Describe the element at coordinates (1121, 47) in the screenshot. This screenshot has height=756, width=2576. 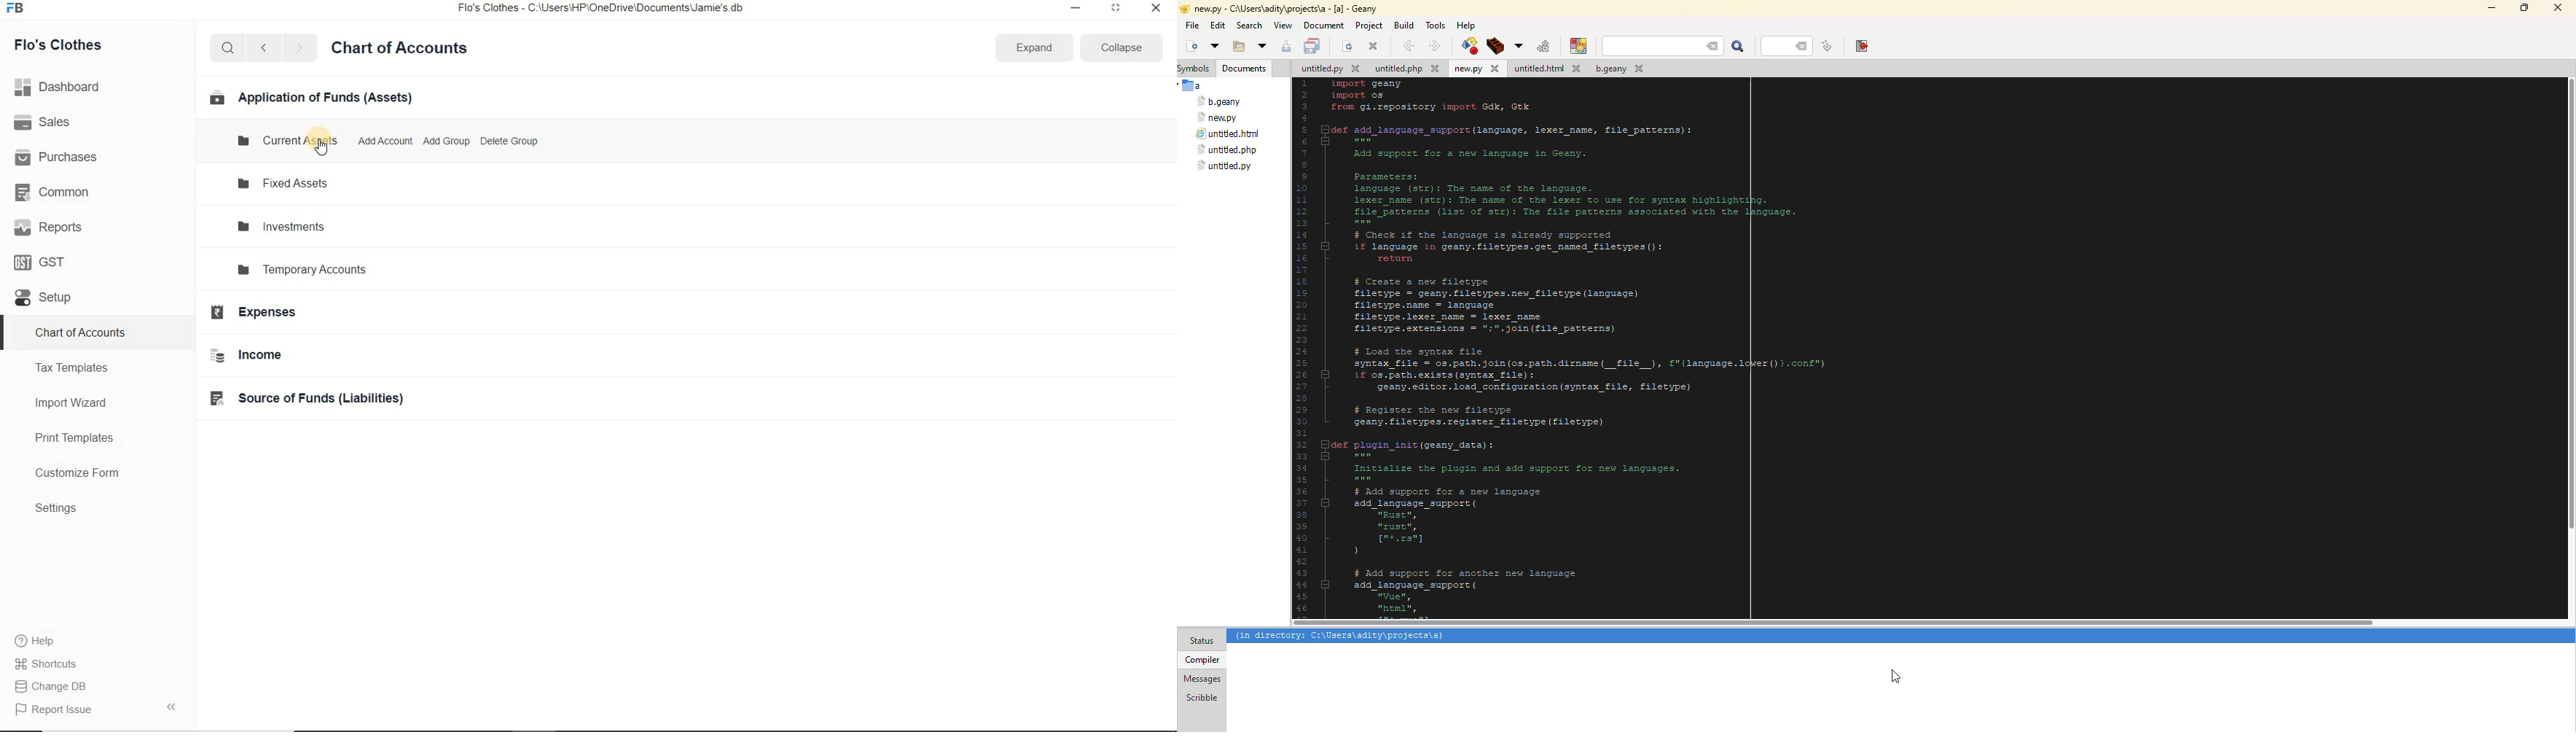
I see `Collapse` at that location.